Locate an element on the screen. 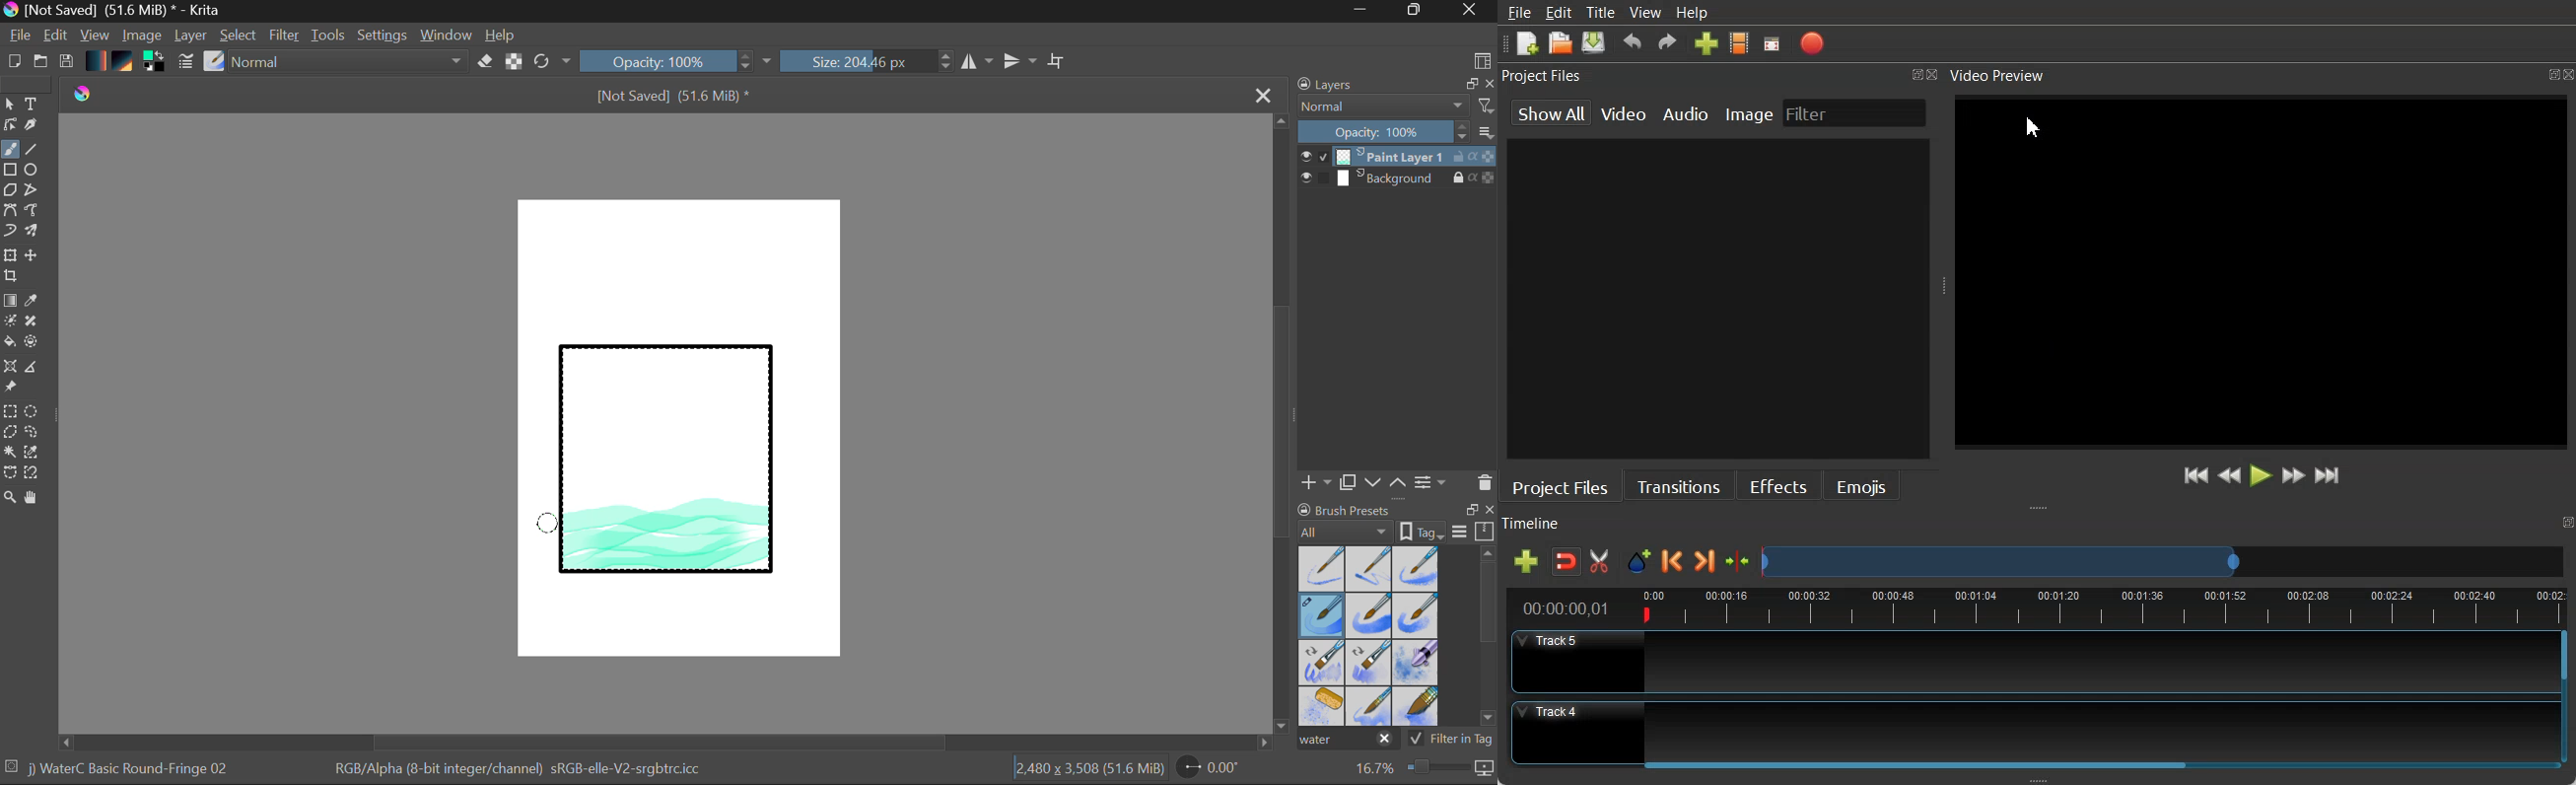 Image resolution: width=2576 pixels, height=812 pixels. Layer 1 is located at coordinates (1399, 158).